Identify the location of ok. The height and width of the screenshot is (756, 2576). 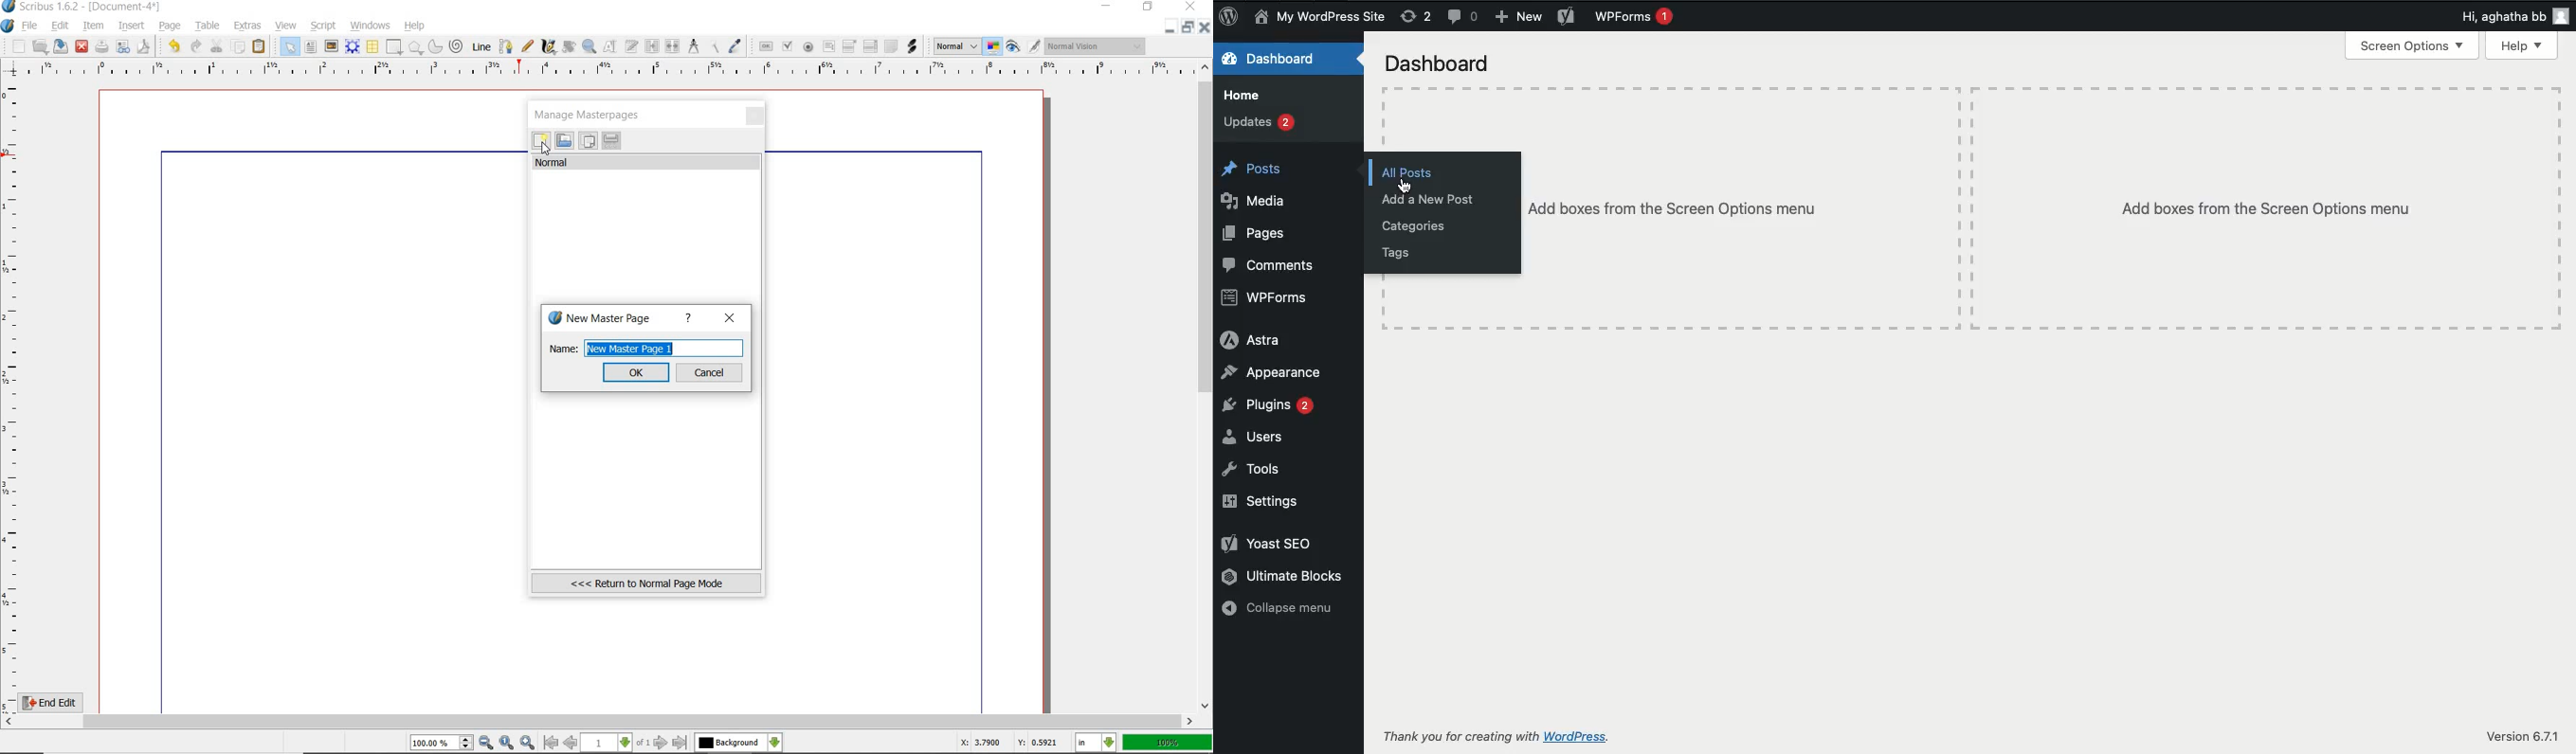
(637, 372).